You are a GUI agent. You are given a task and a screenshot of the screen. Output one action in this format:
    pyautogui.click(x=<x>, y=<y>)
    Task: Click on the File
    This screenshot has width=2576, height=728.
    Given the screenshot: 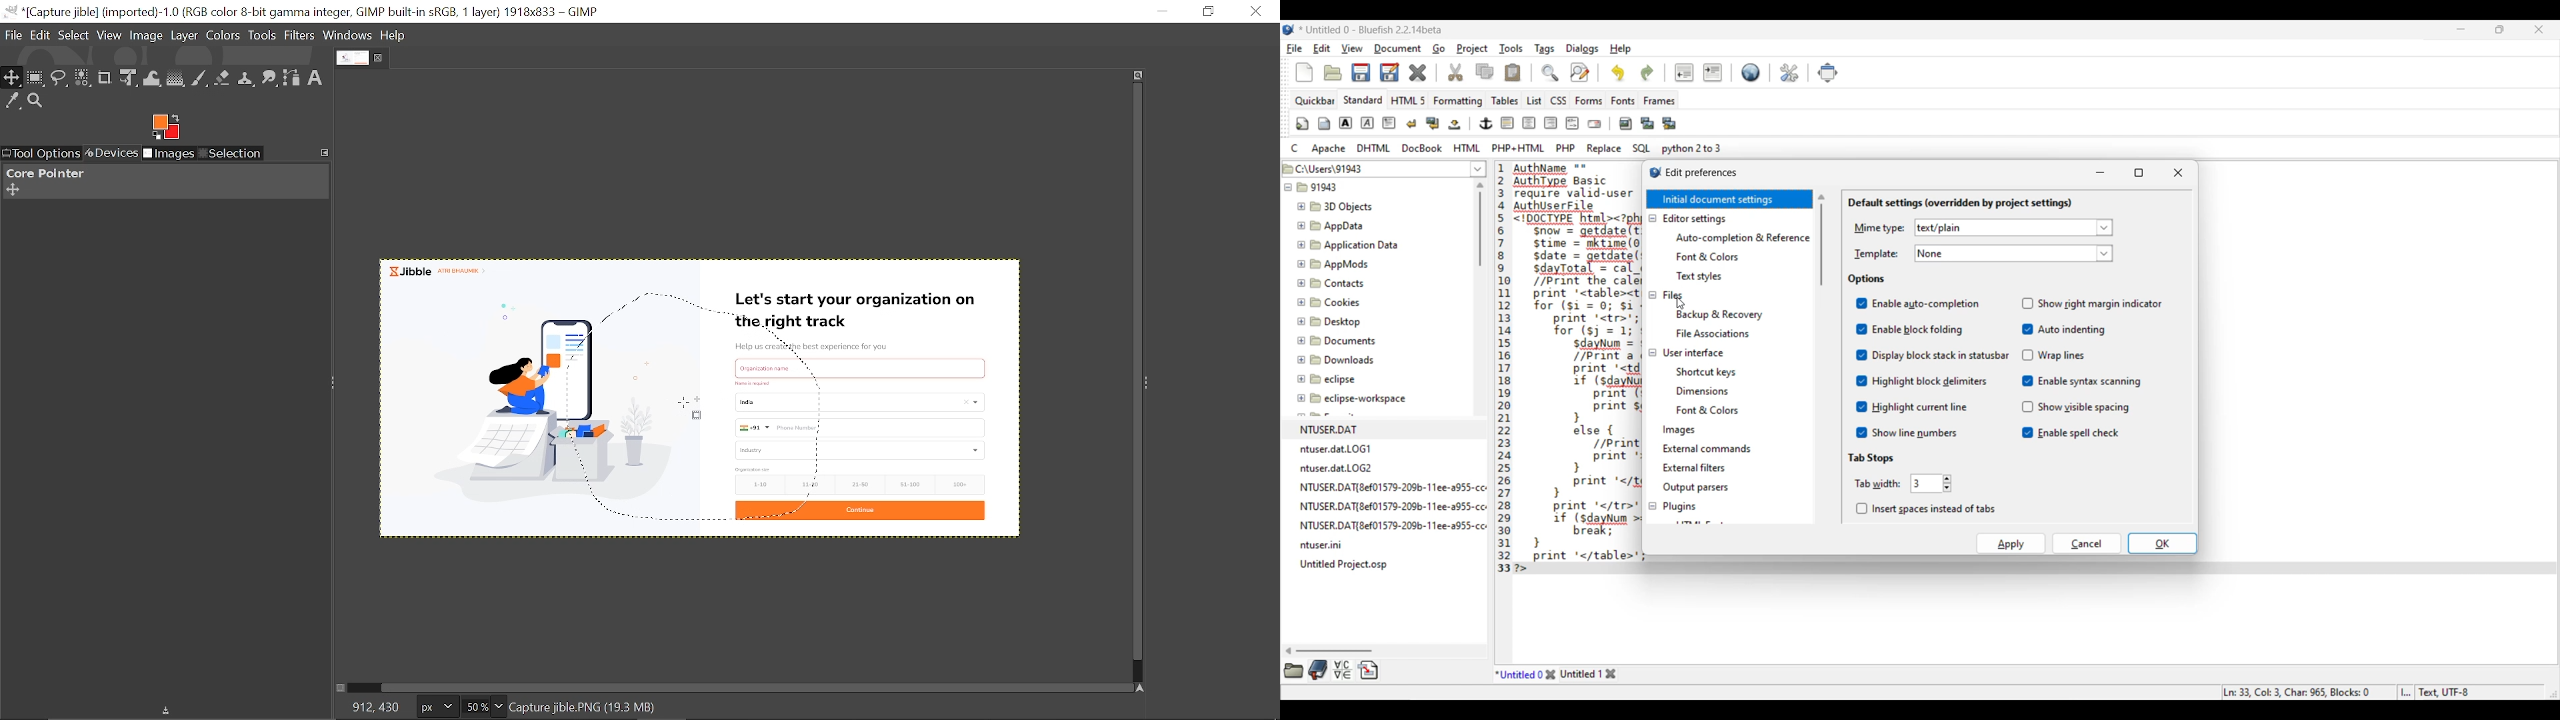 What is the action you would take?
    pyautogui.click(x=13, y=36)
    